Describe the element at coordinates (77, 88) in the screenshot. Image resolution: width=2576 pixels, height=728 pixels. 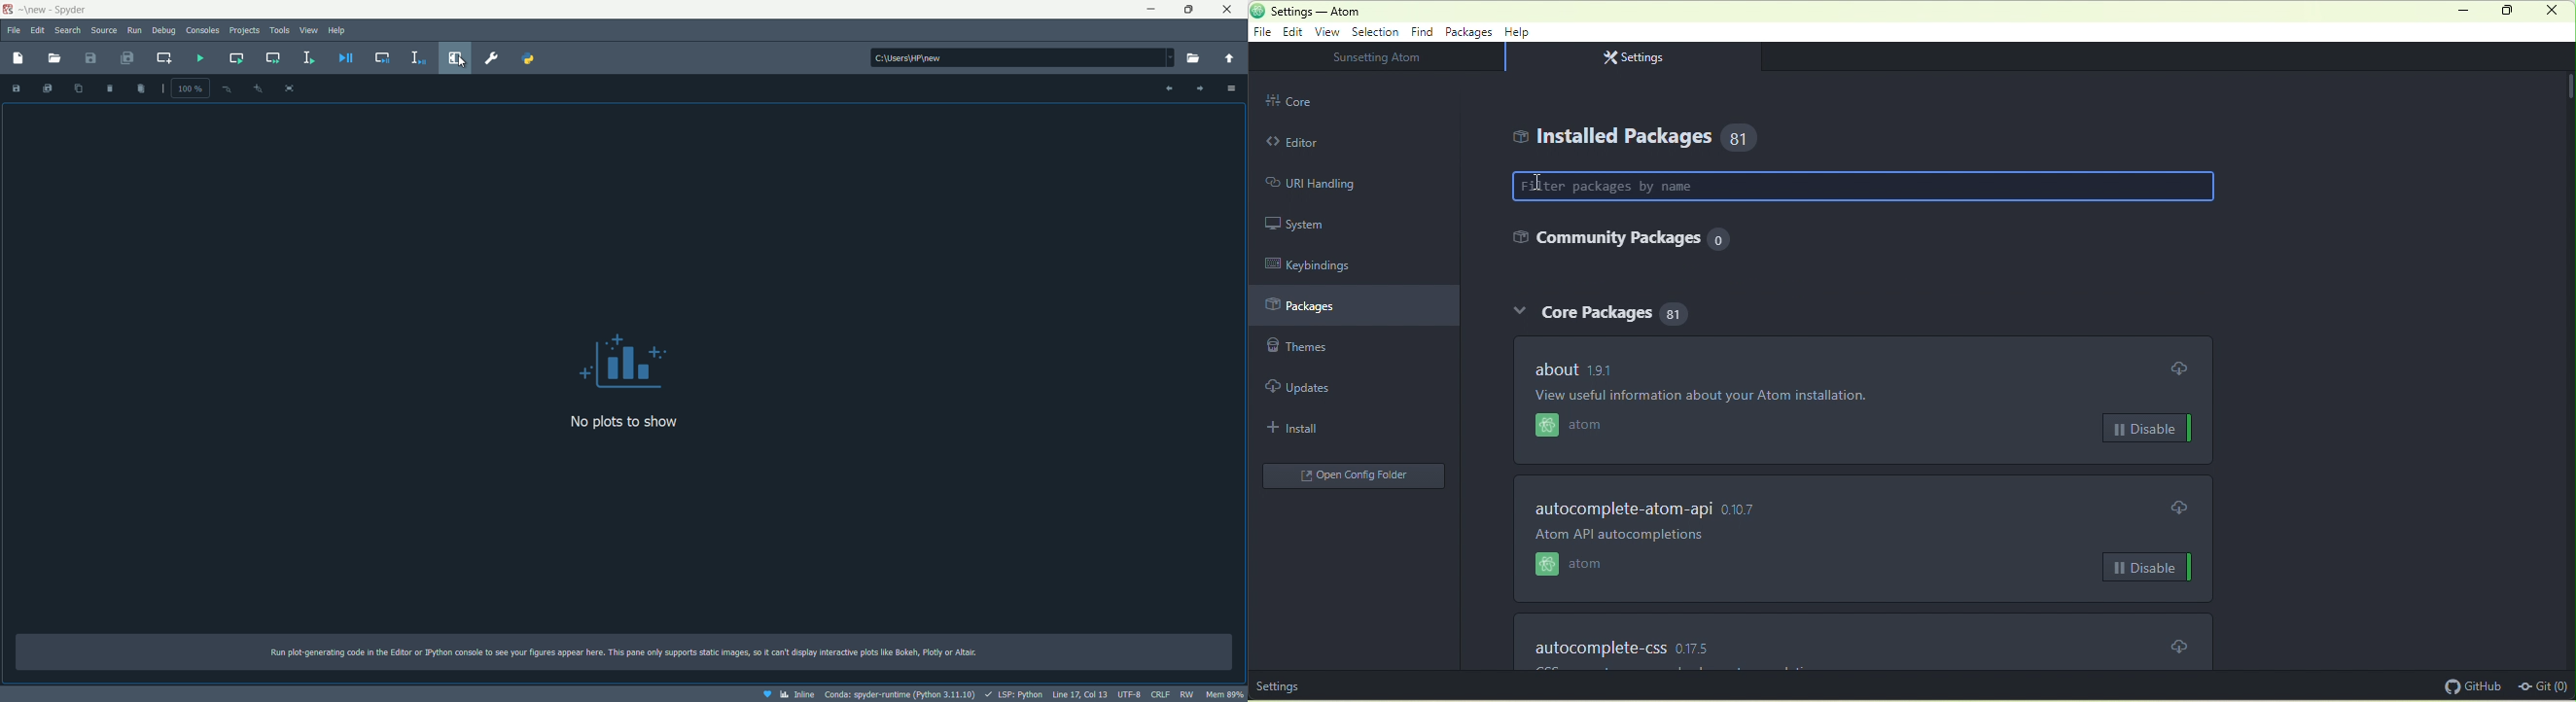
I see `copy plot to clipboard` at that location.